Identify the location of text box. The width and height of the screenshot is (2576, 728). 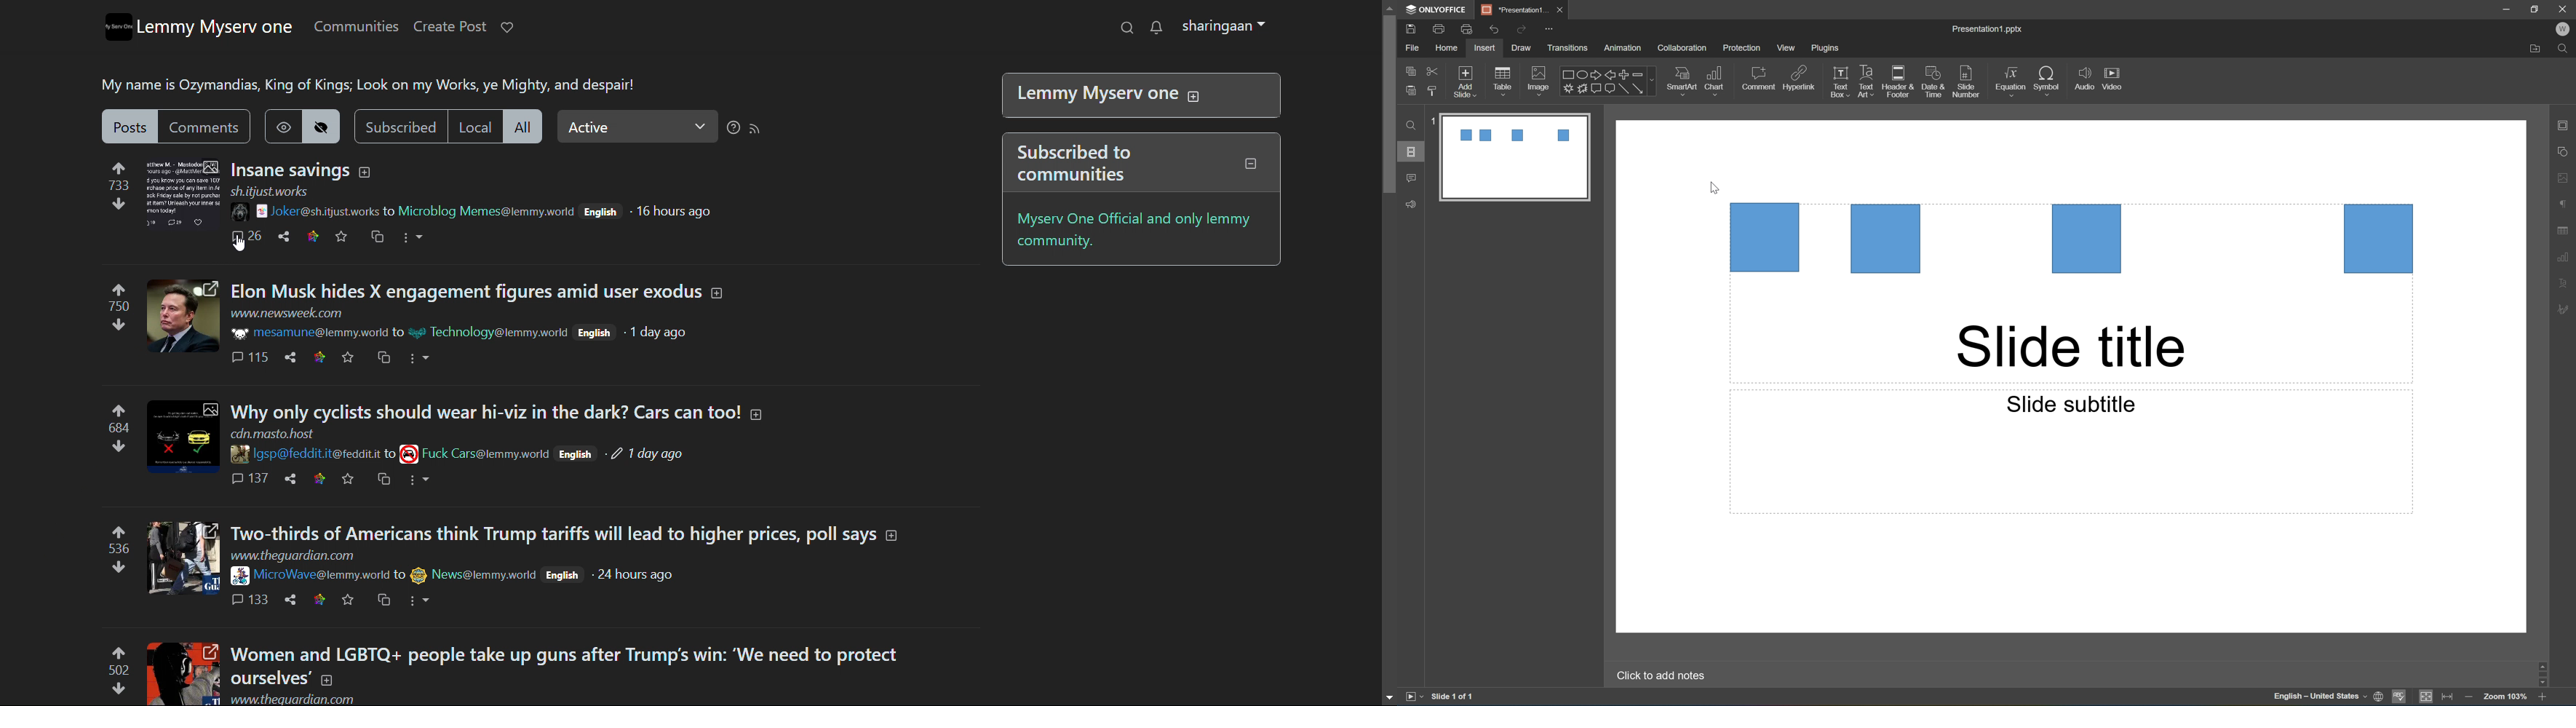
(1837, 82).